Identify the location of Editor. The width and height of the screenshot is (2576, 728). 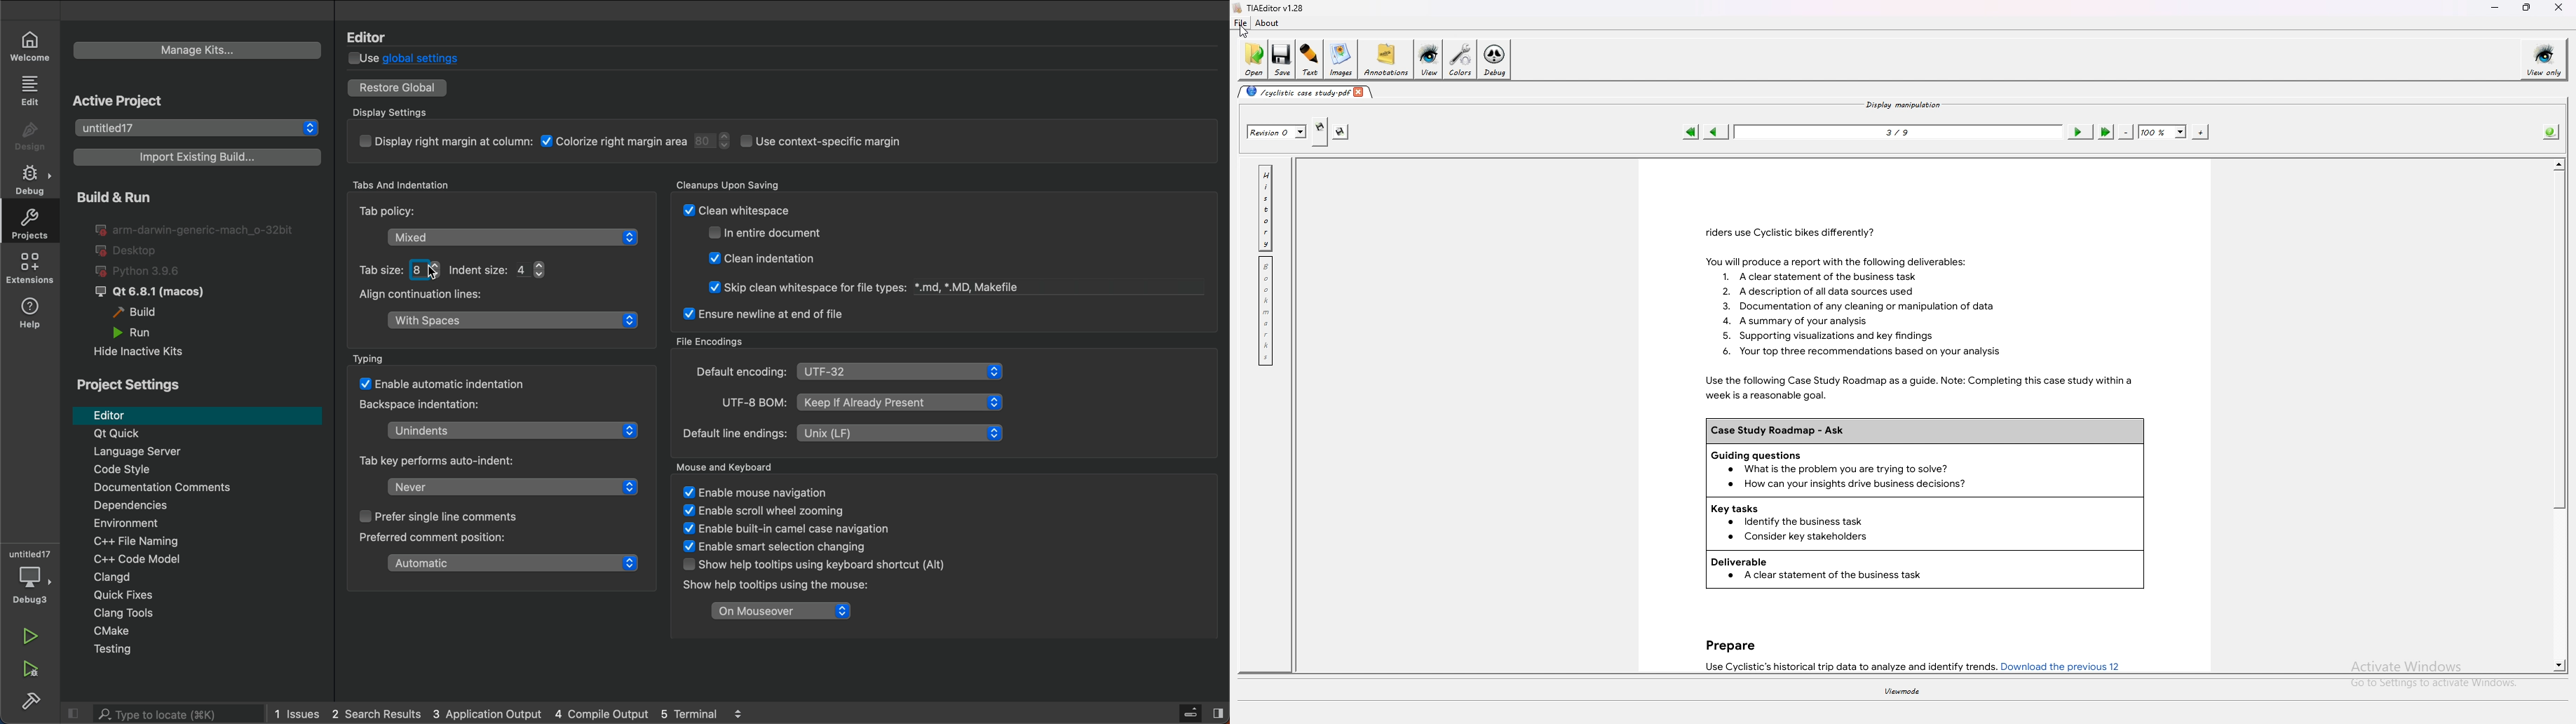
(375, 36).